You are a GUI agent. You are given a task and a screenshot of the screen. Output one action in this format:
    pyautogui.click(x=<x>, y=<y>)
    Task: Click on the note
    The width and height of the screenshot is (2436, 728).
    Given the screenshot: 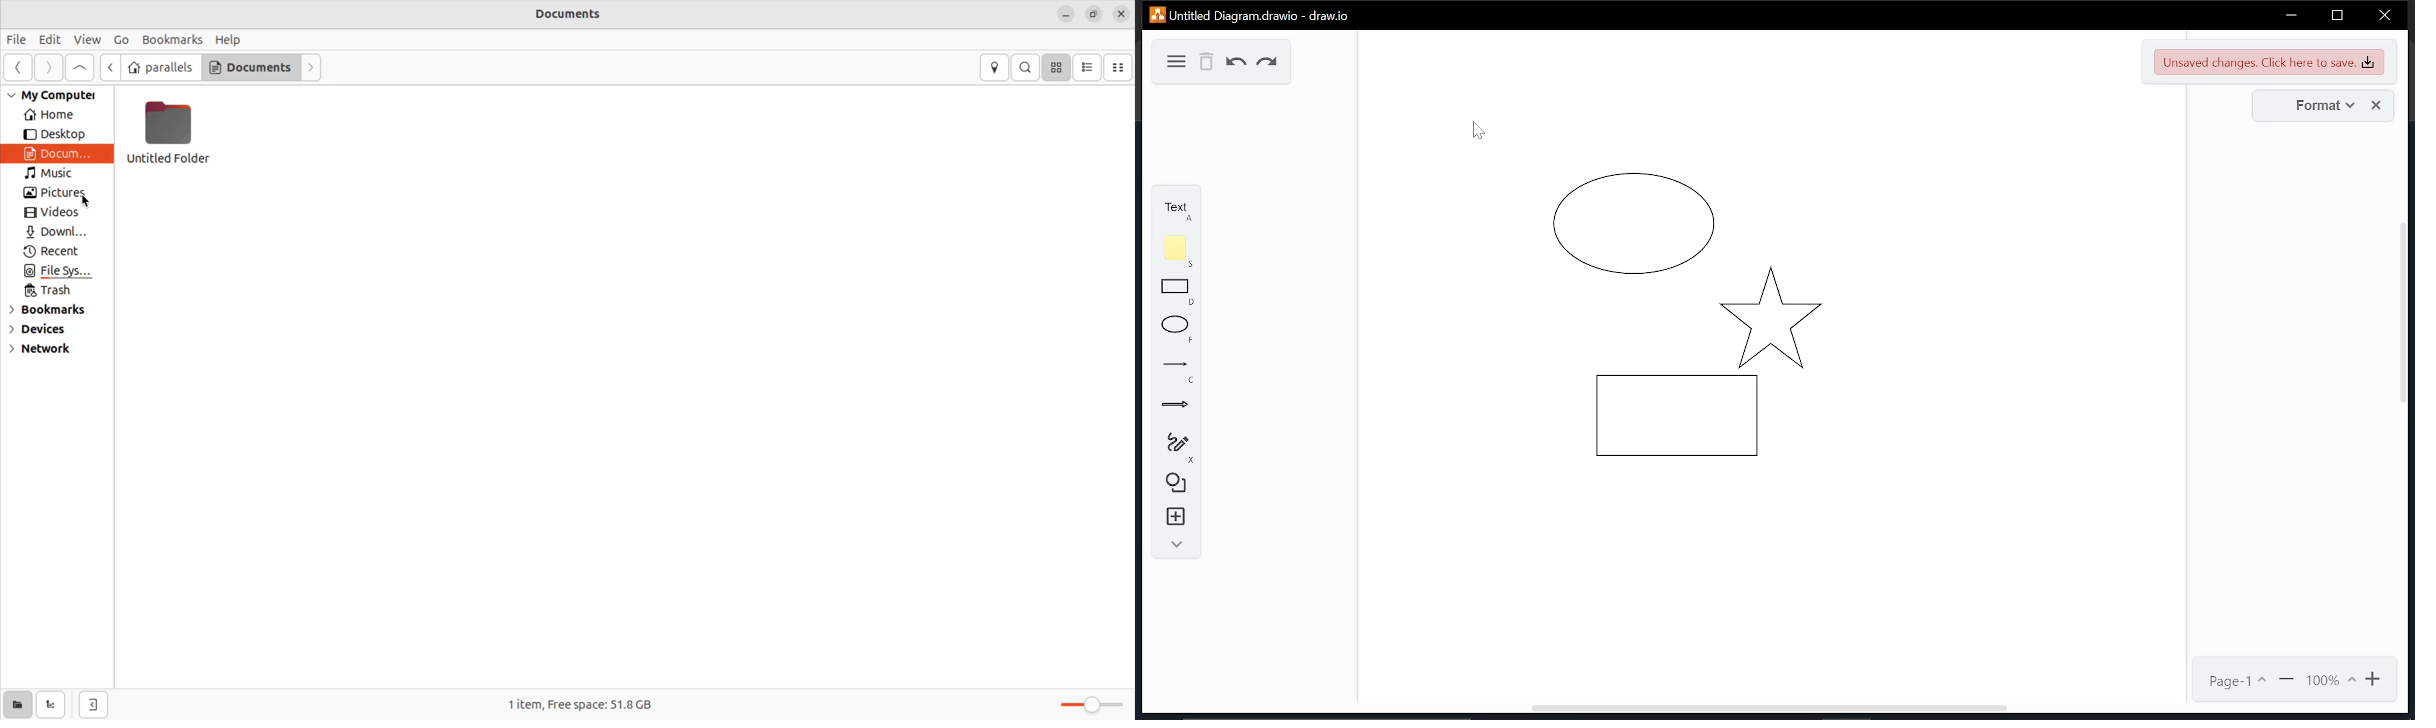 What is the action you would take?
    pyautogui.click(x=1179, y=251)
    